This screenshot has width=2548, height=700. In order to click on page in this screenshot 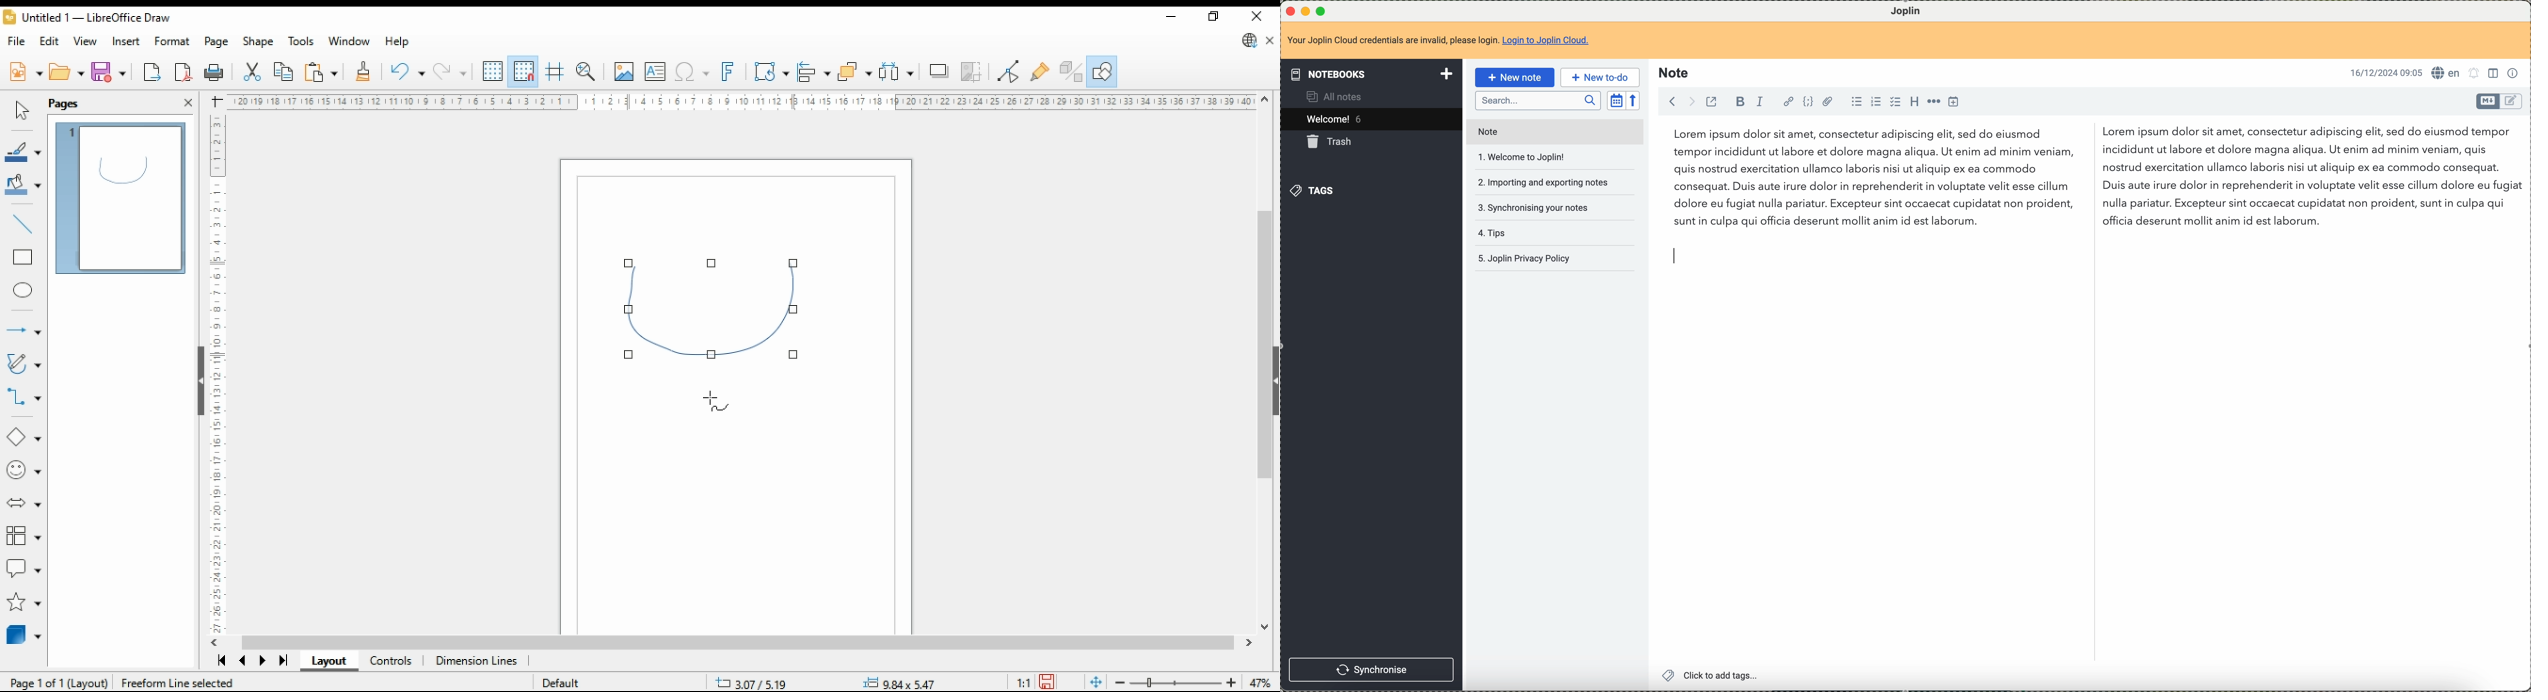, I will do `click(217, 42)`.